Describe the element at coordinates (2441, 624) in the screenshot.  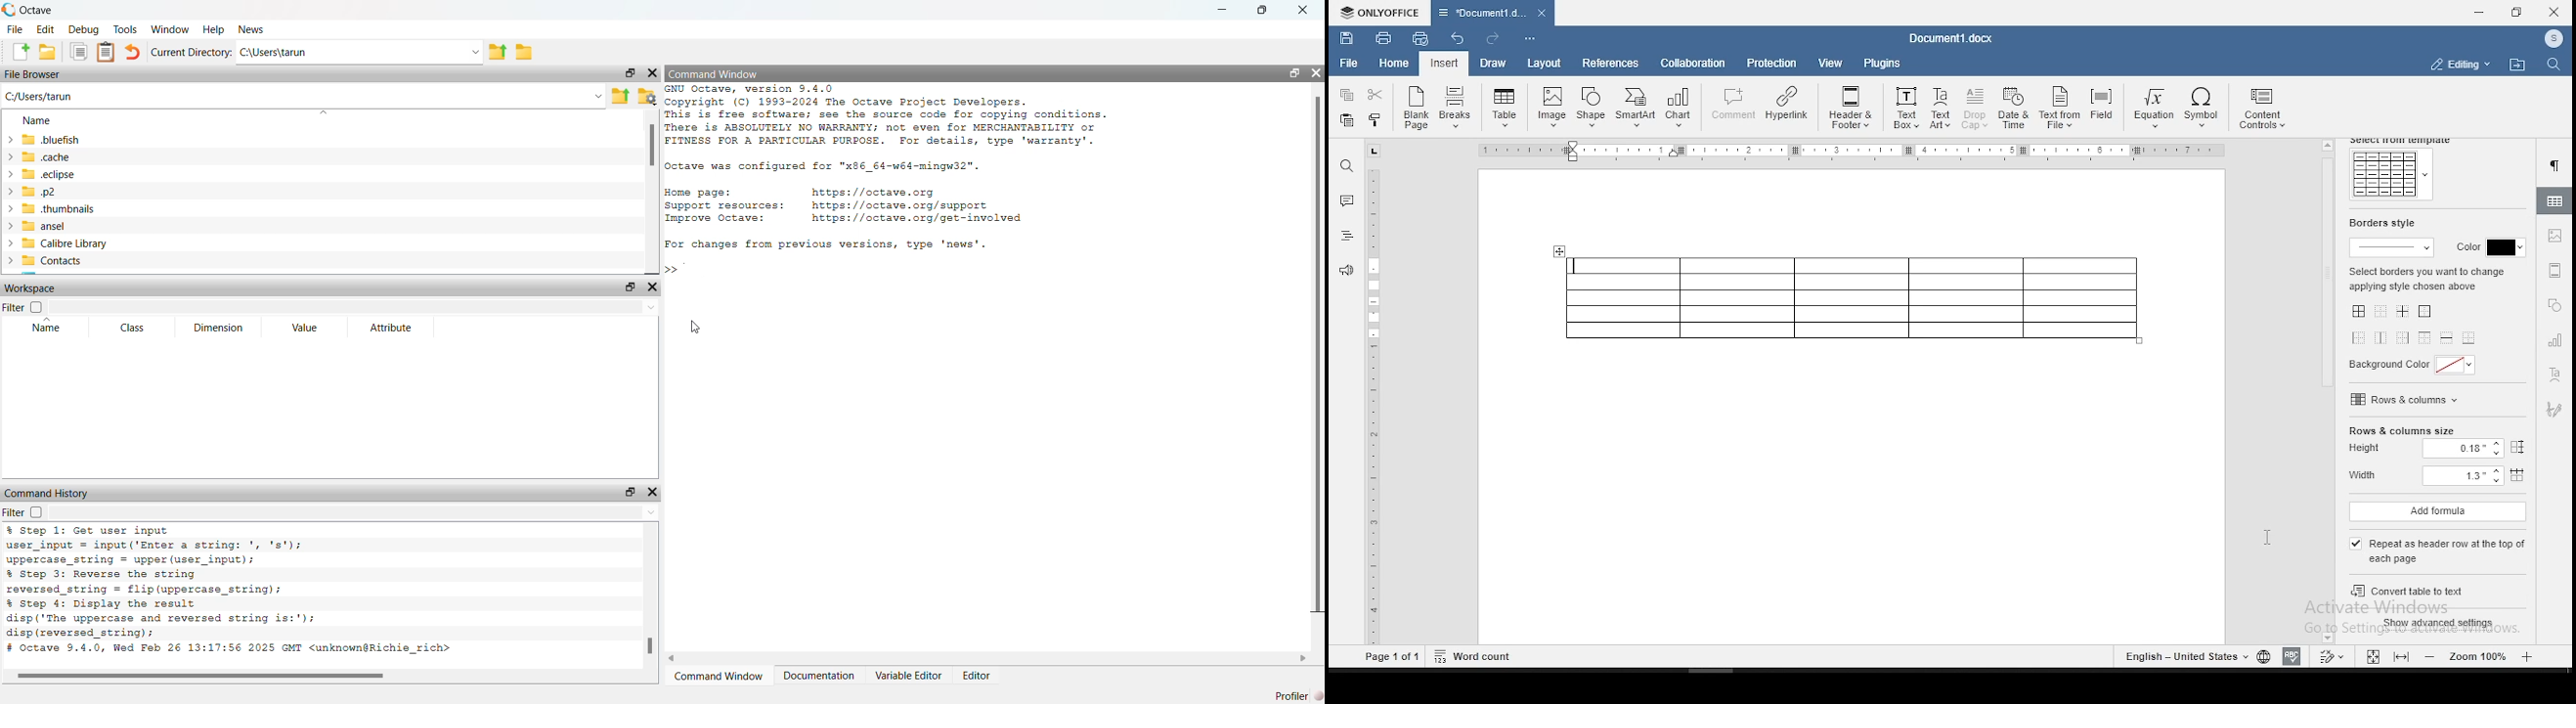
I see `show advanced settings` at that location.